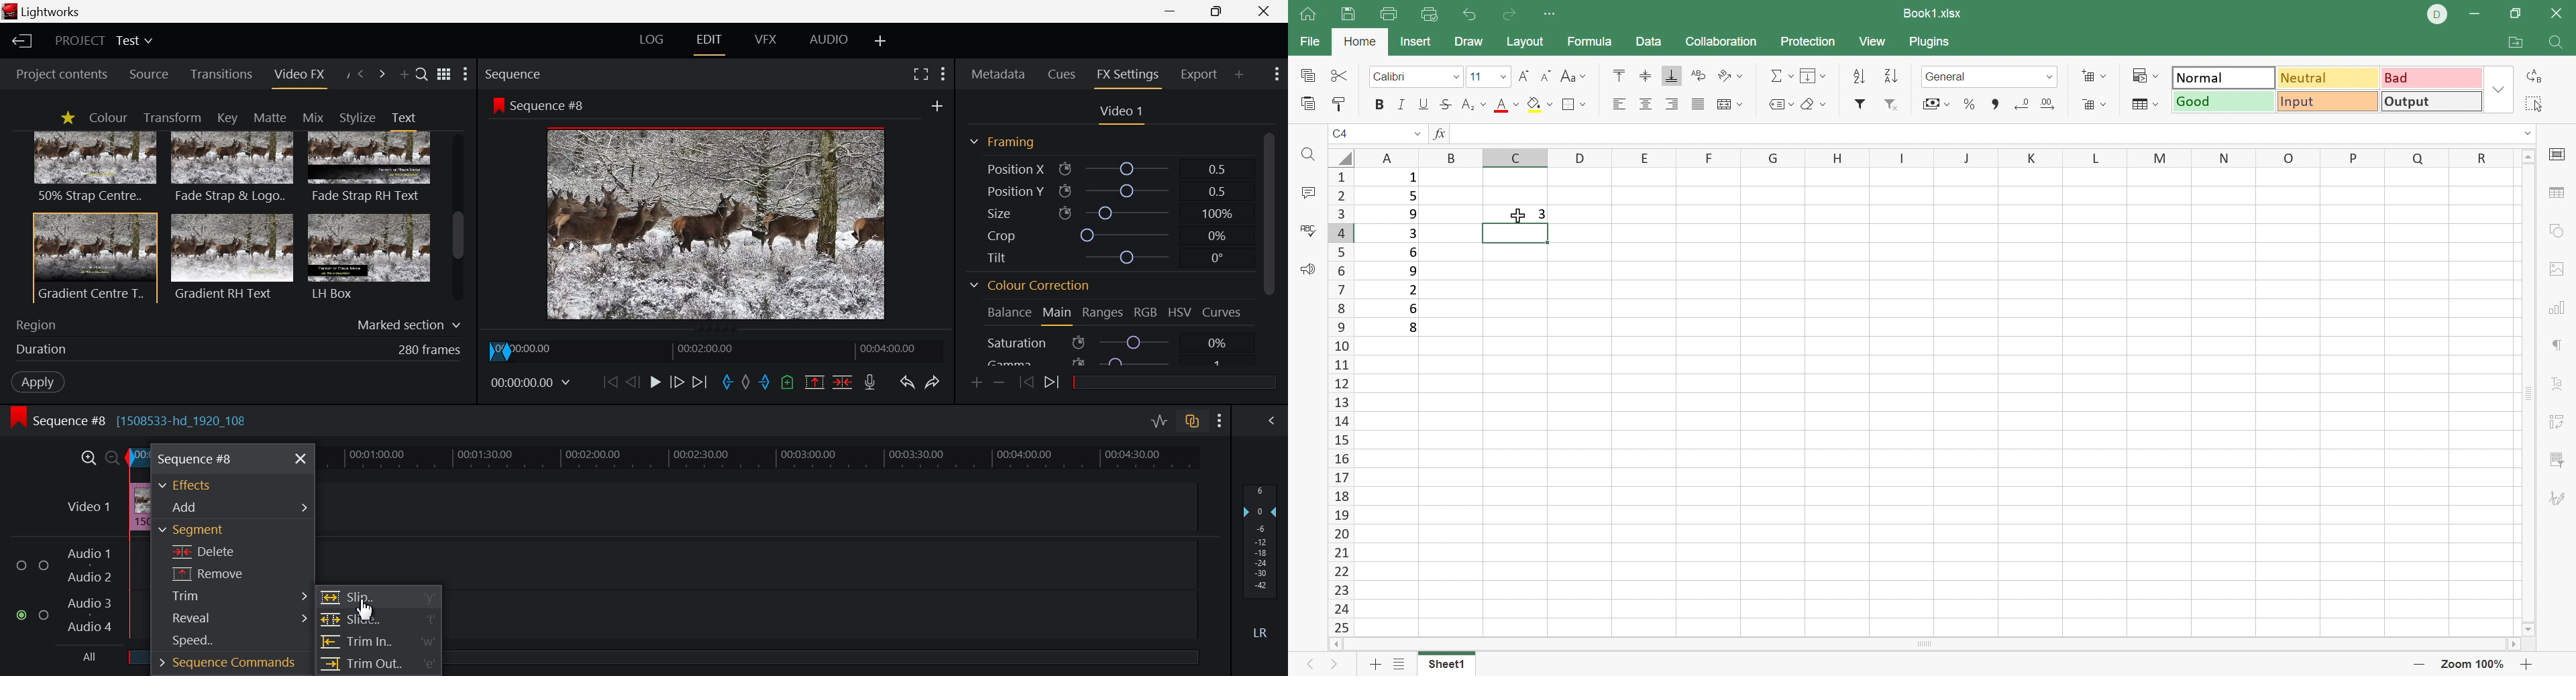 The image size is (2576, 700). Describe the element at coordinates (2561, 385) in the screenshot. I see `Text art settings` at that location.